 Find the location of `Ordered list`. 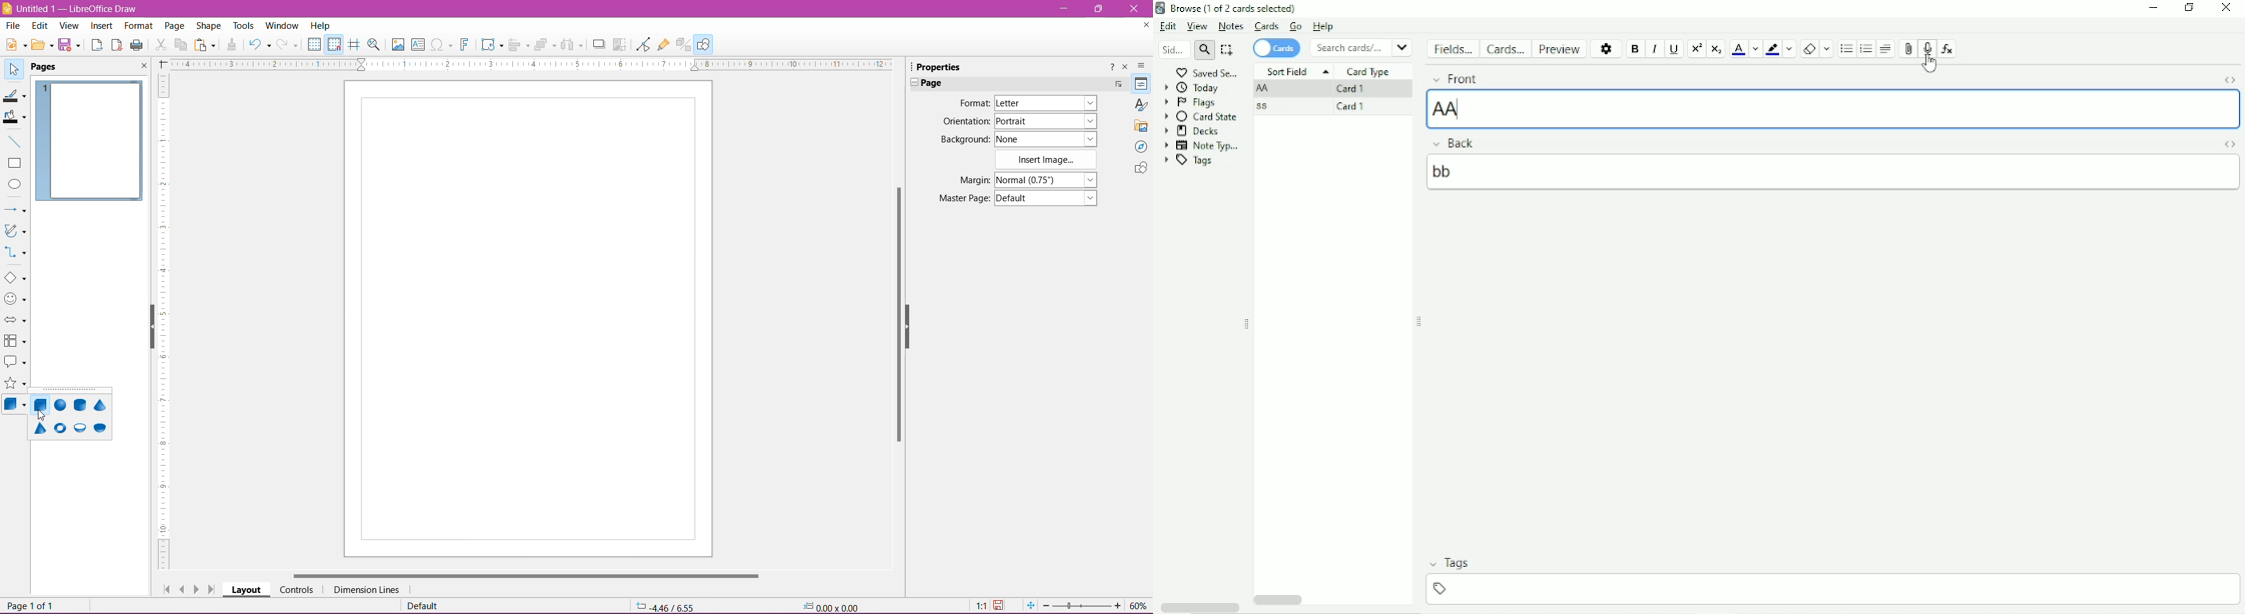

Ordered list is located at coordinates (1867, 49).